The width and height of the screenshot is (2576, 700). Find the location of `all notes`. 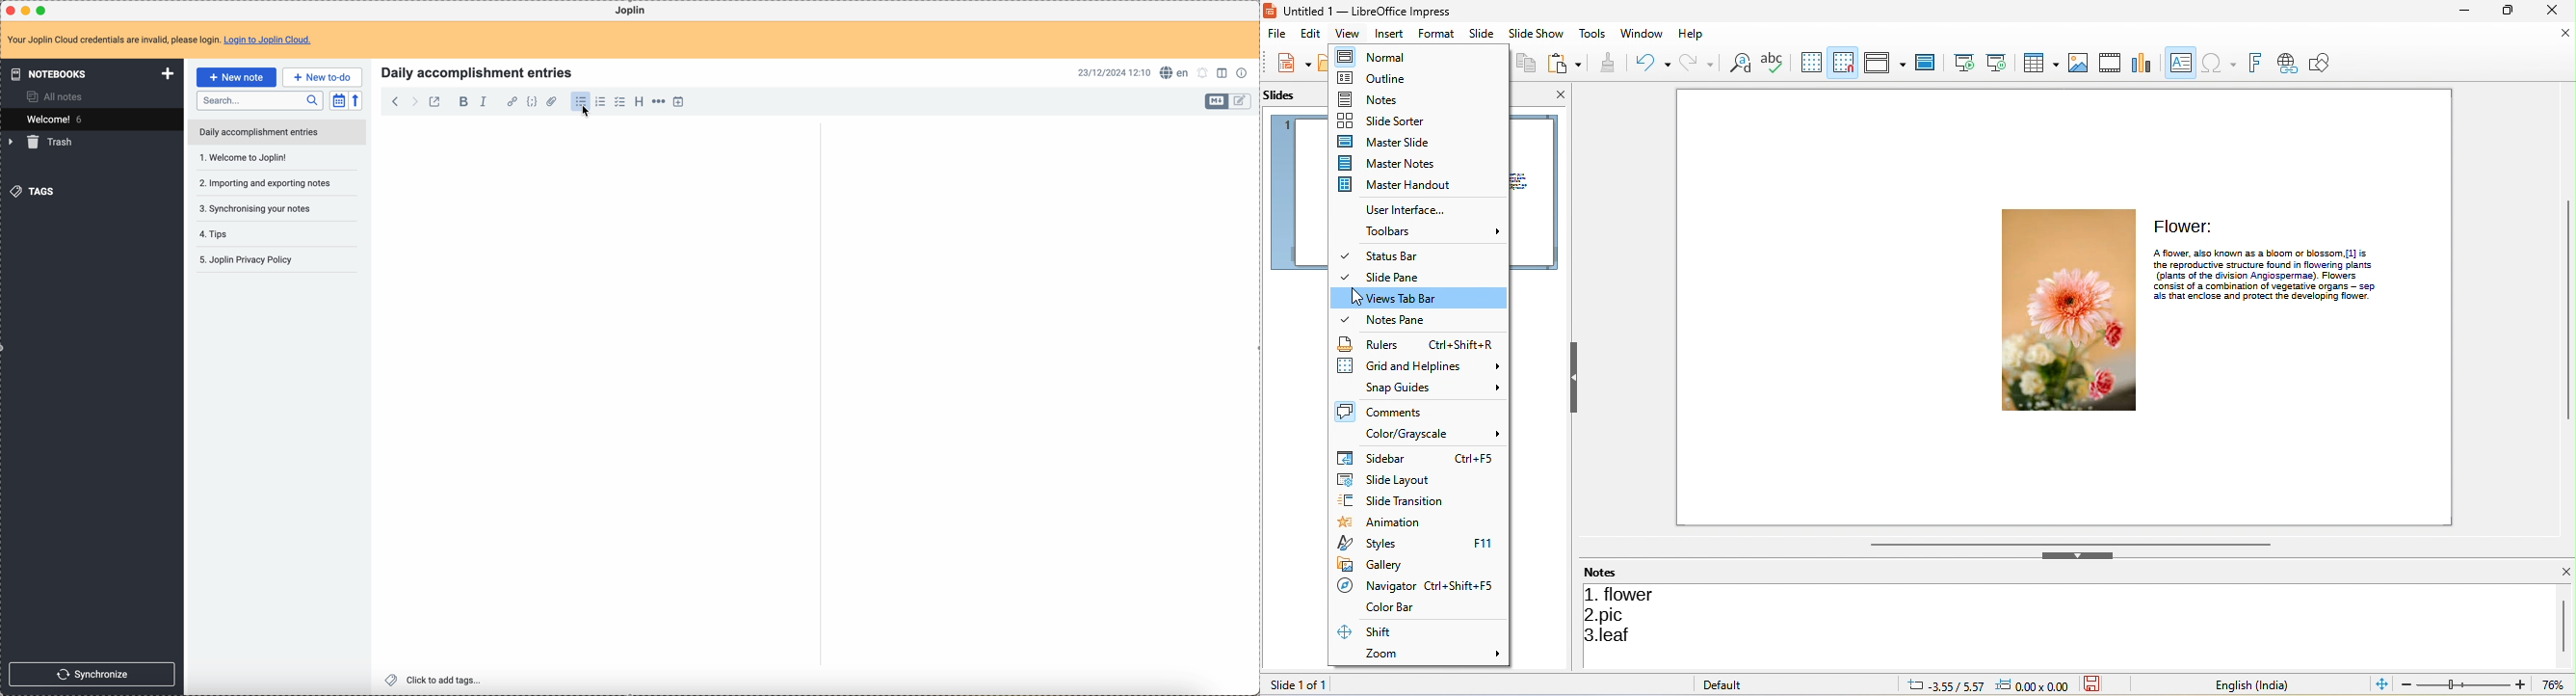

all notes is located at coordinates (51, 96).